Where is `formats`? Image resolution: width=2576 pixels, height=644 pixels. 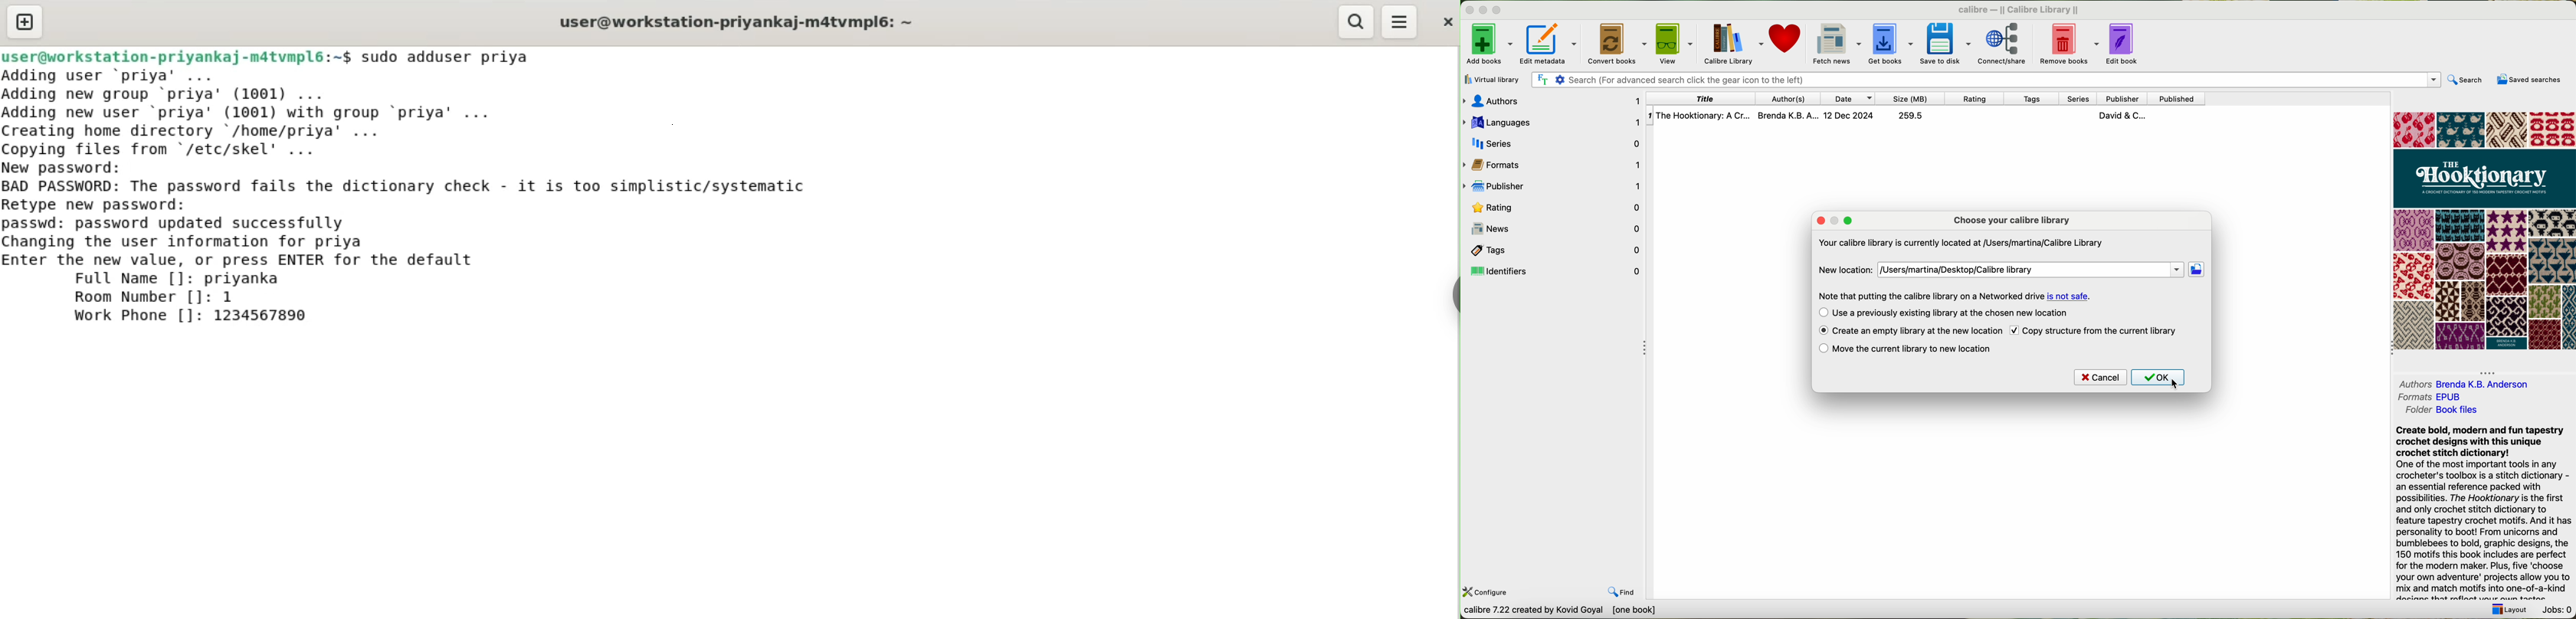 formats is located at coordinates (1554, 165).